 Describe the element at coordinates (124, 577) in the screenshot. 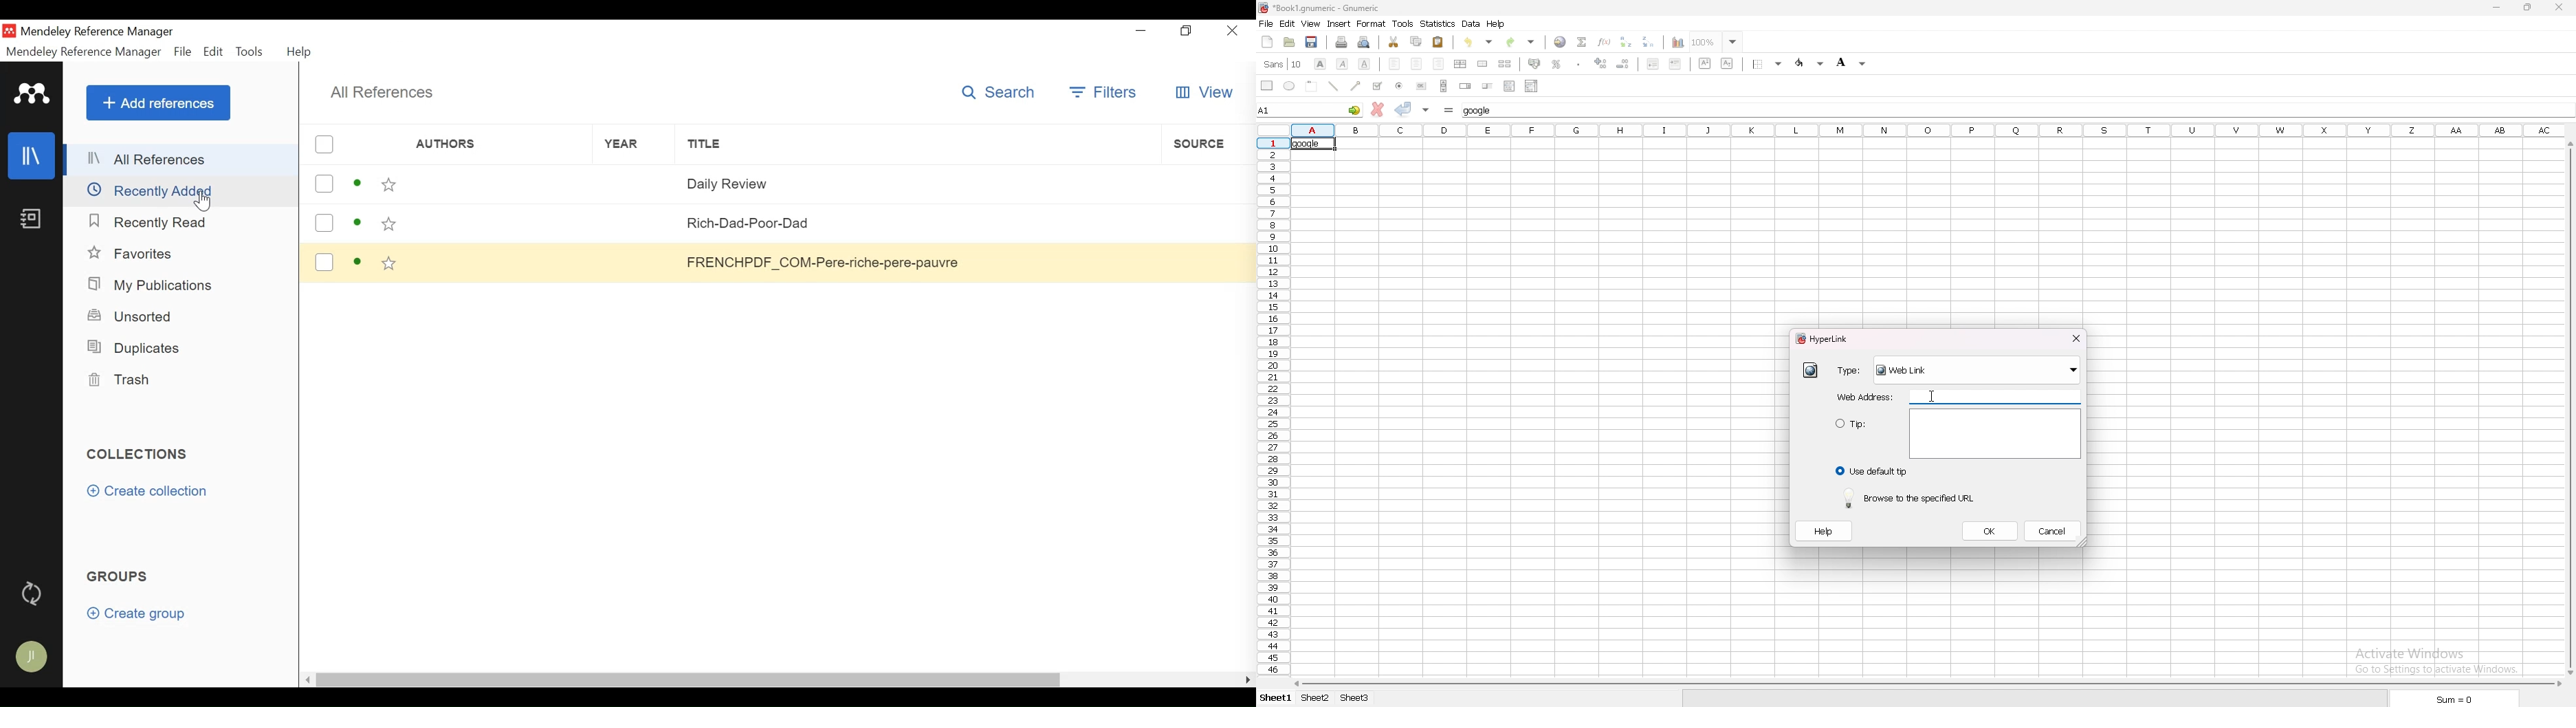

I see `Groups` at that location.